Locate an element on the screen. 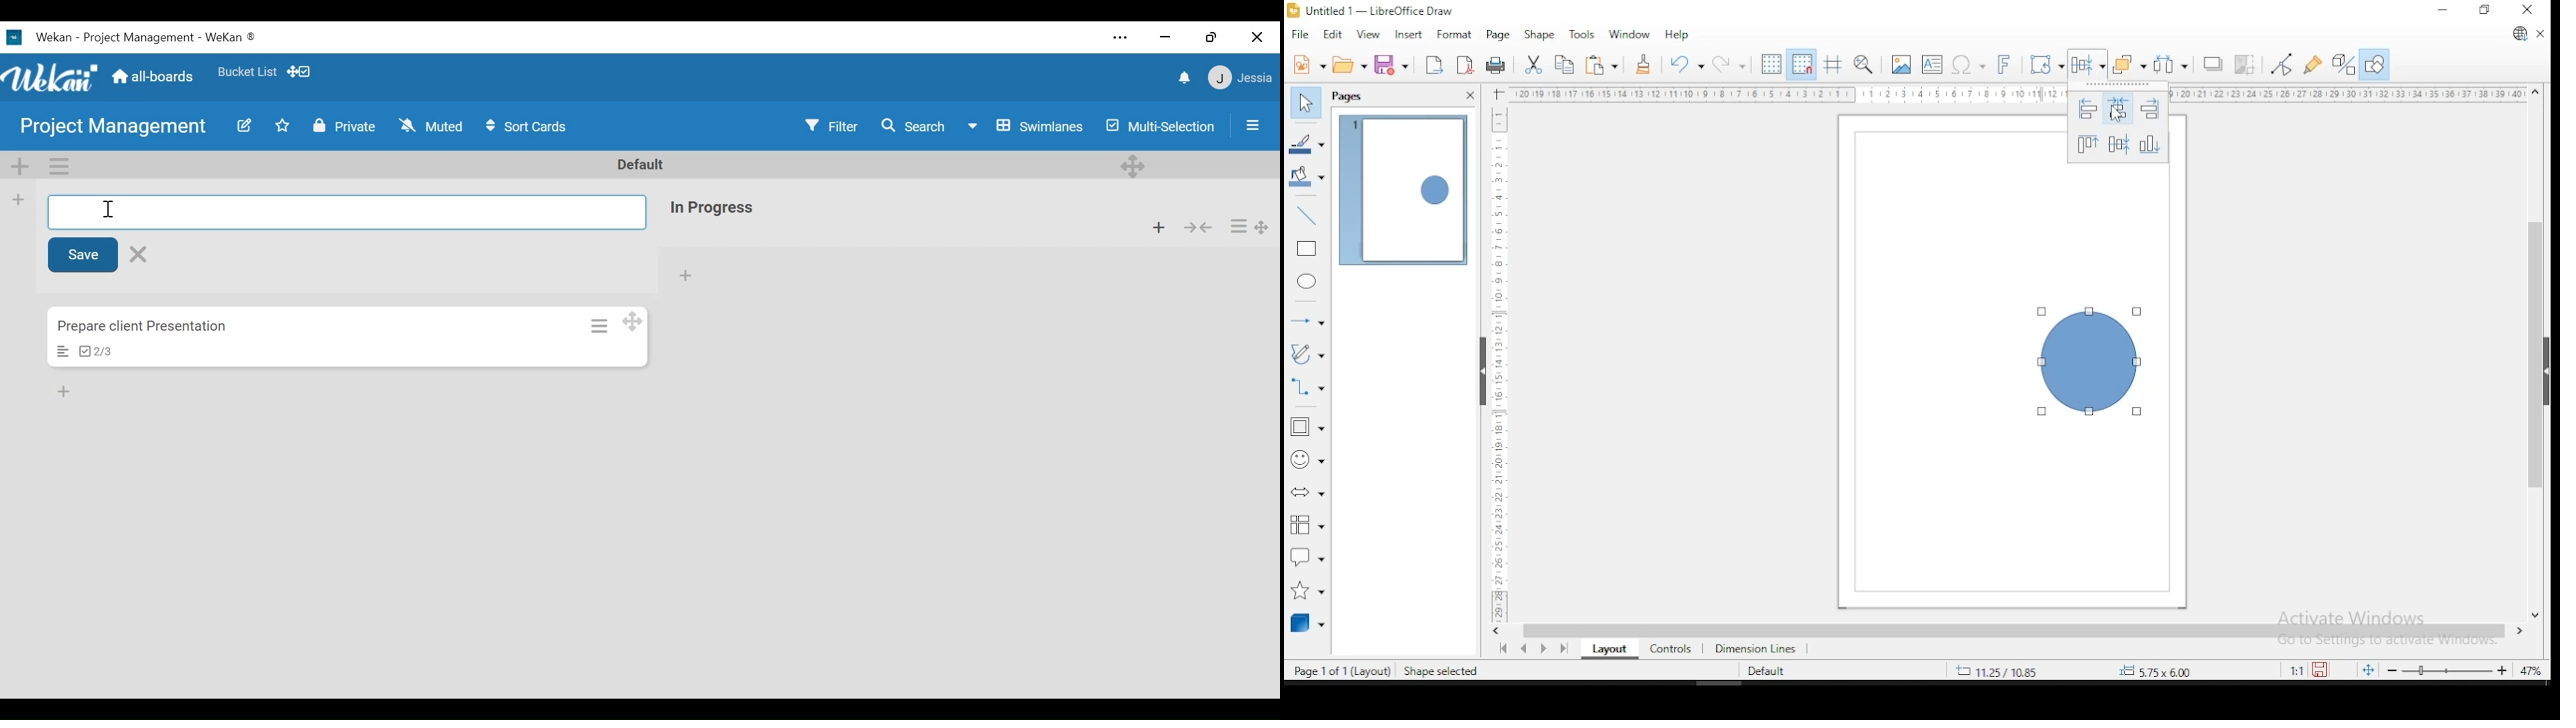 This screenshot has width=2576, height=728. page 1 is located at coordinates (1404, 191).